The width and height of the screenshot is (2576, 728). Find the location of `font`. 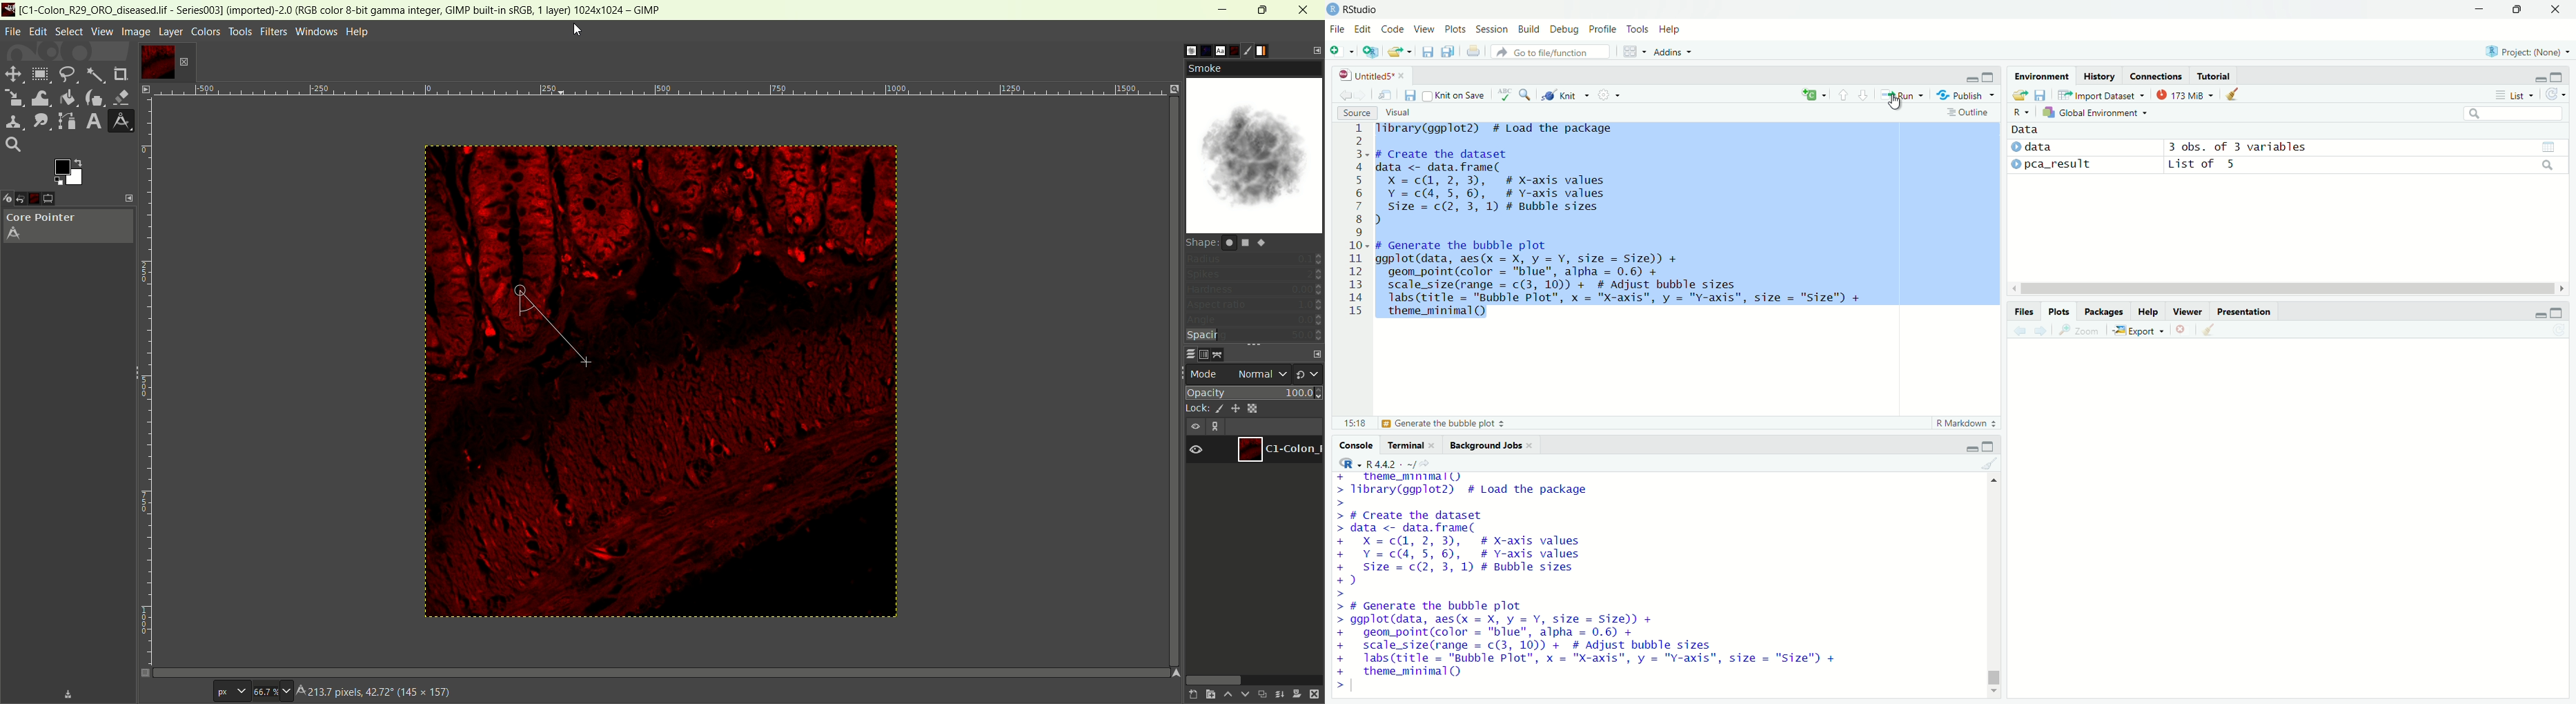

font is located at coordinates (1214, 50).